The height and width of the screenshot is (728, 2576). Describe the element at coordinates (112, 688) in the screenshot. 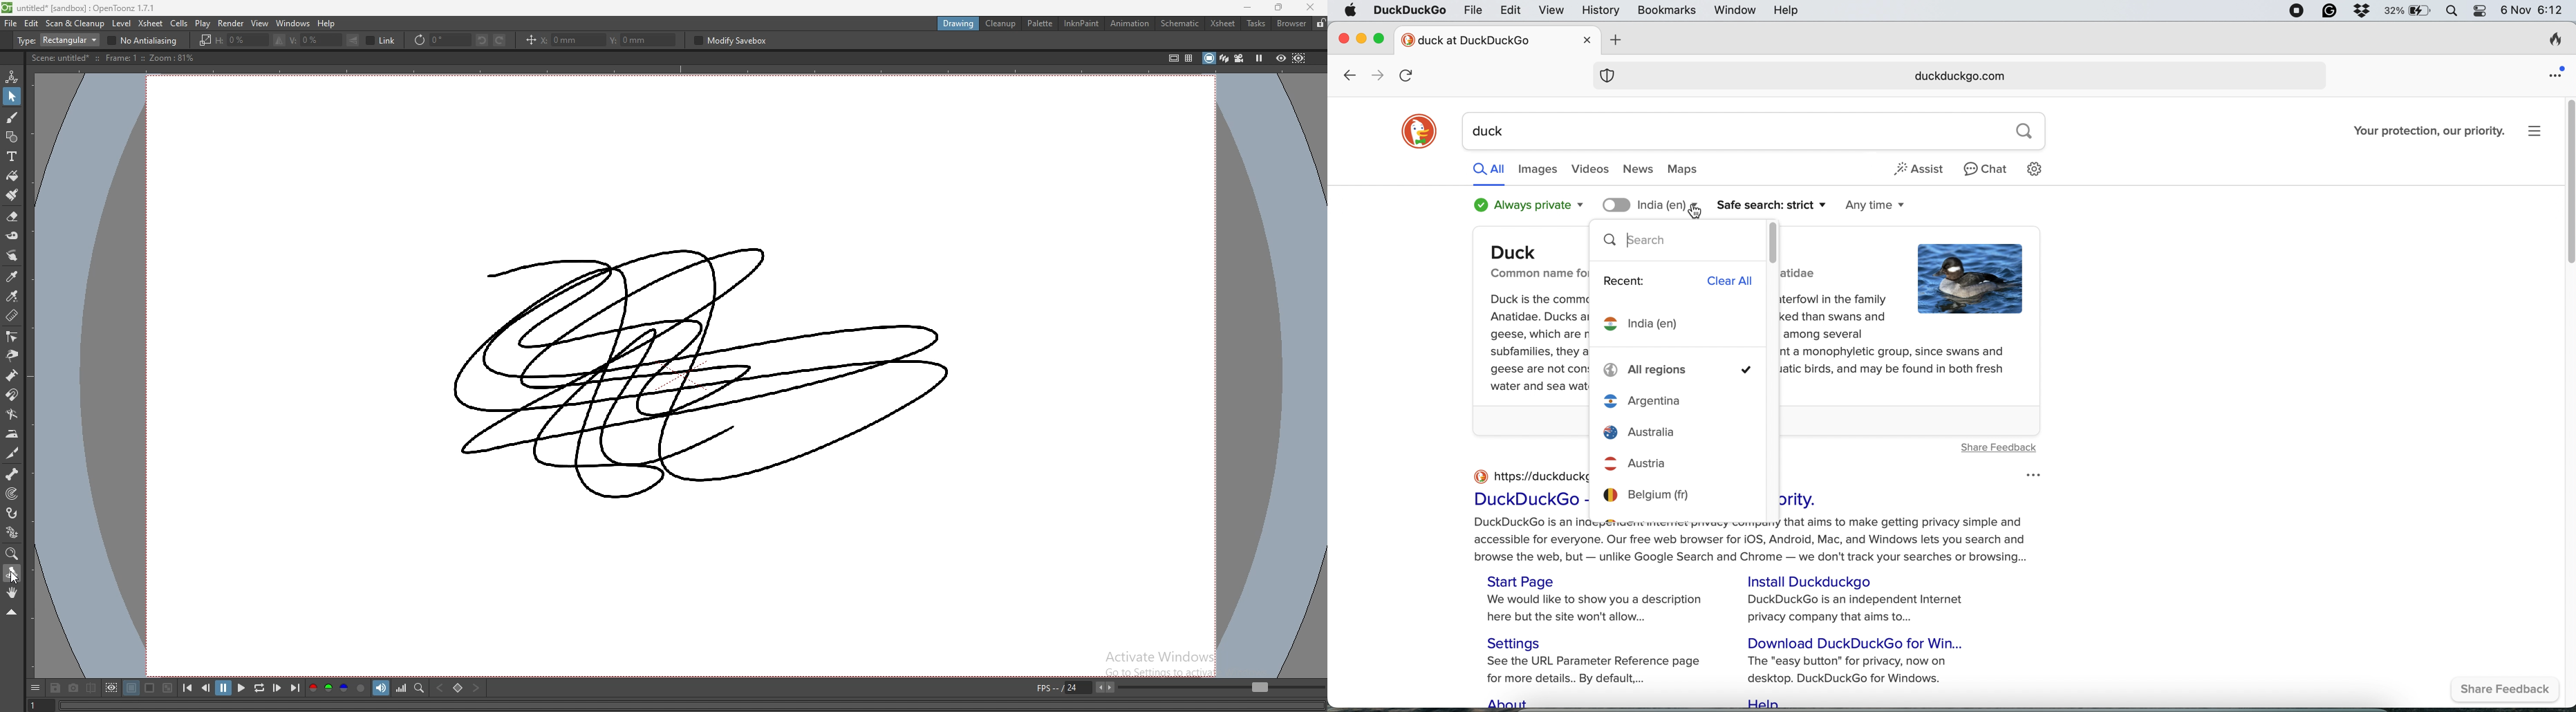

I see `define sub camera` at that location.